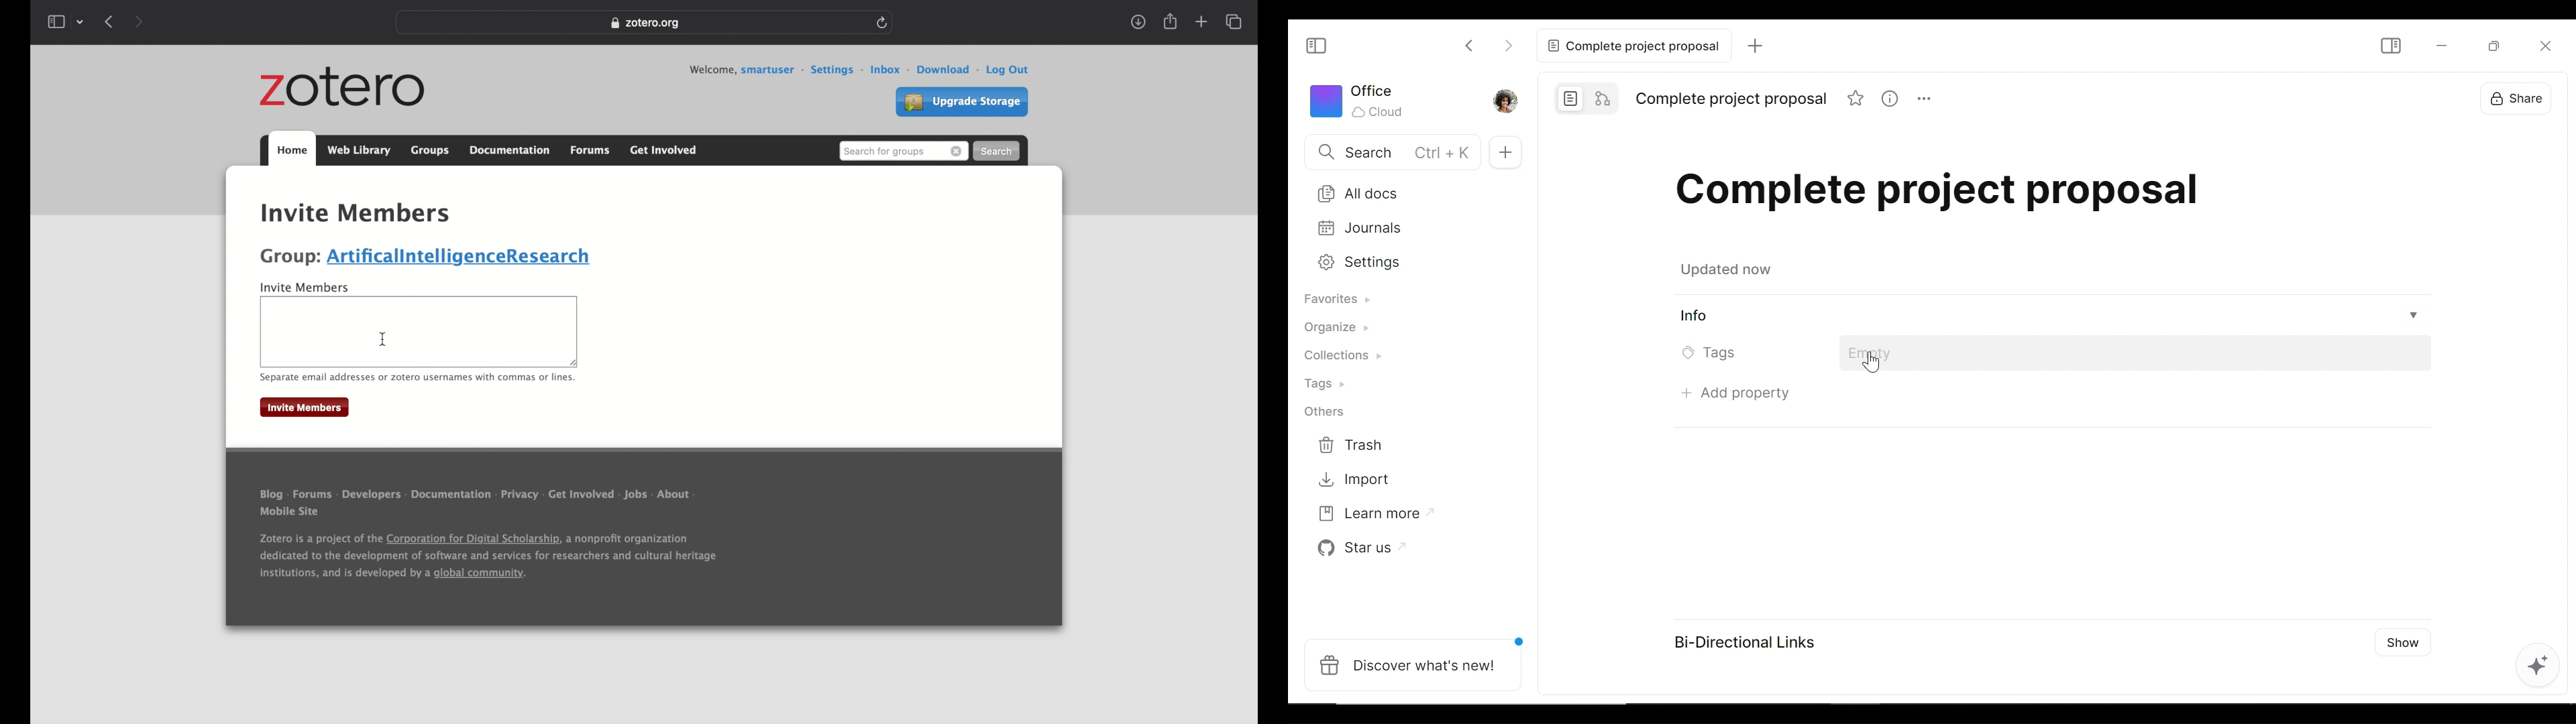  What do you see at coordinates (417, 379) in the screenshot?
I see `separate email addresses or zotero usernames with commas or lines` at bounding box center [417, 379].